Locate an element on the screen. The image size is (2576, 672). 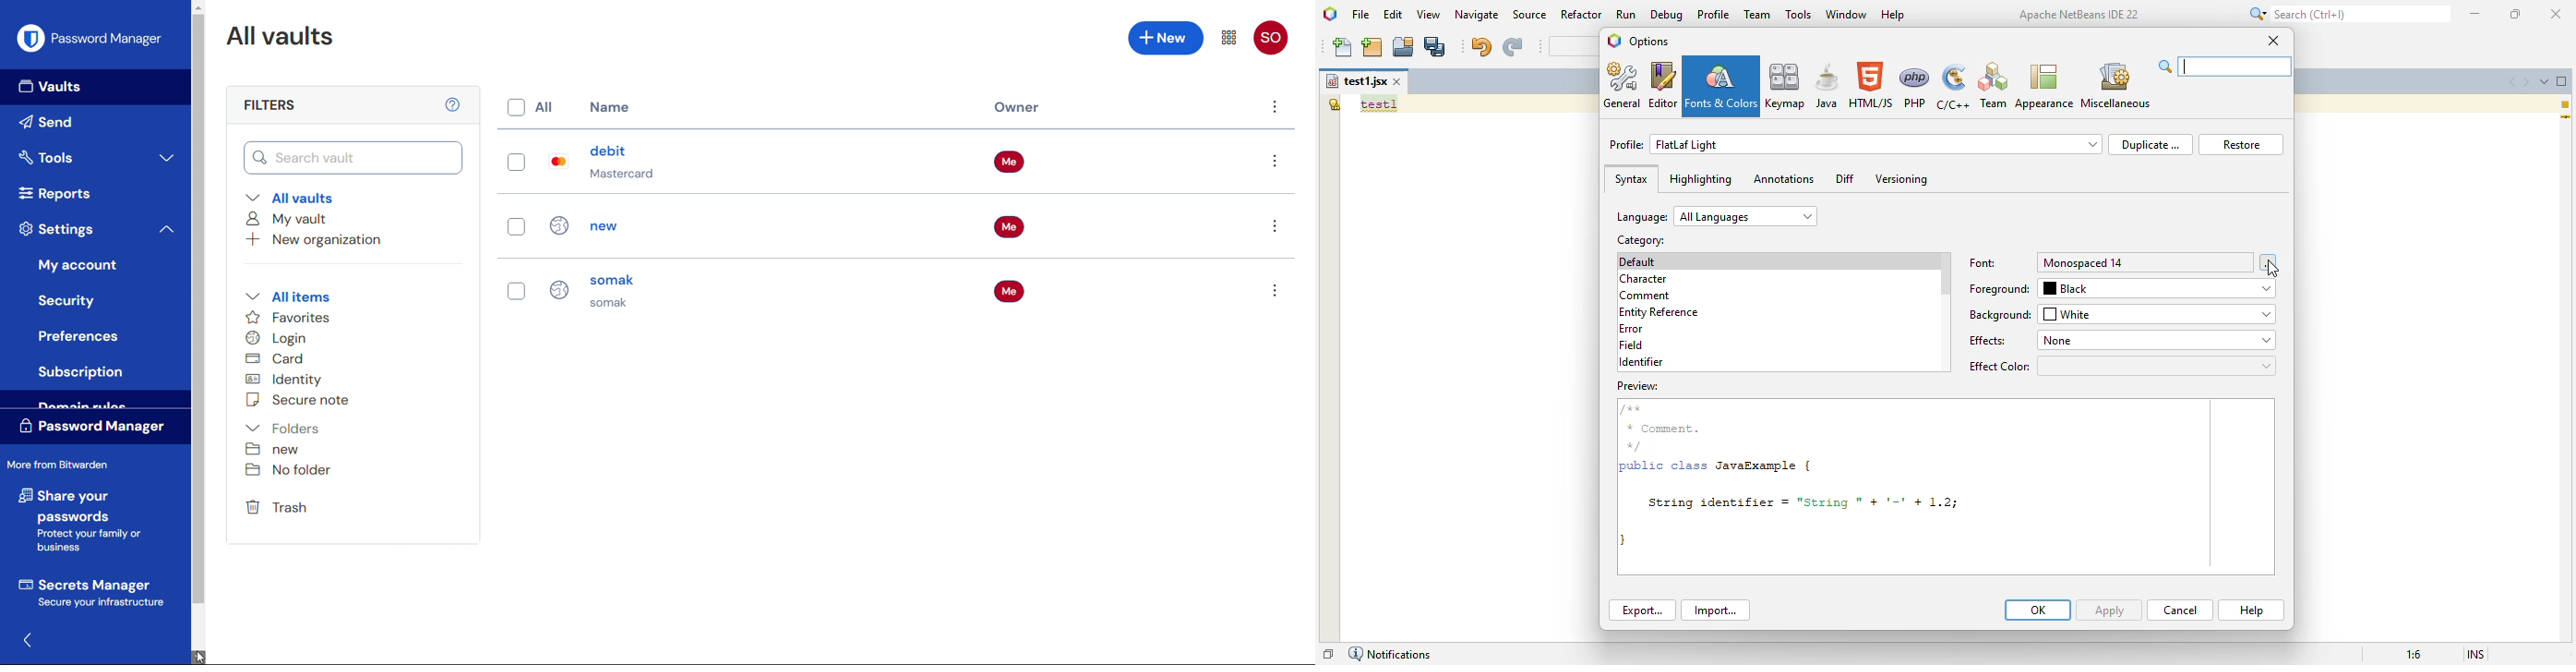
Scroll up  is located at coordinates (197, 6).